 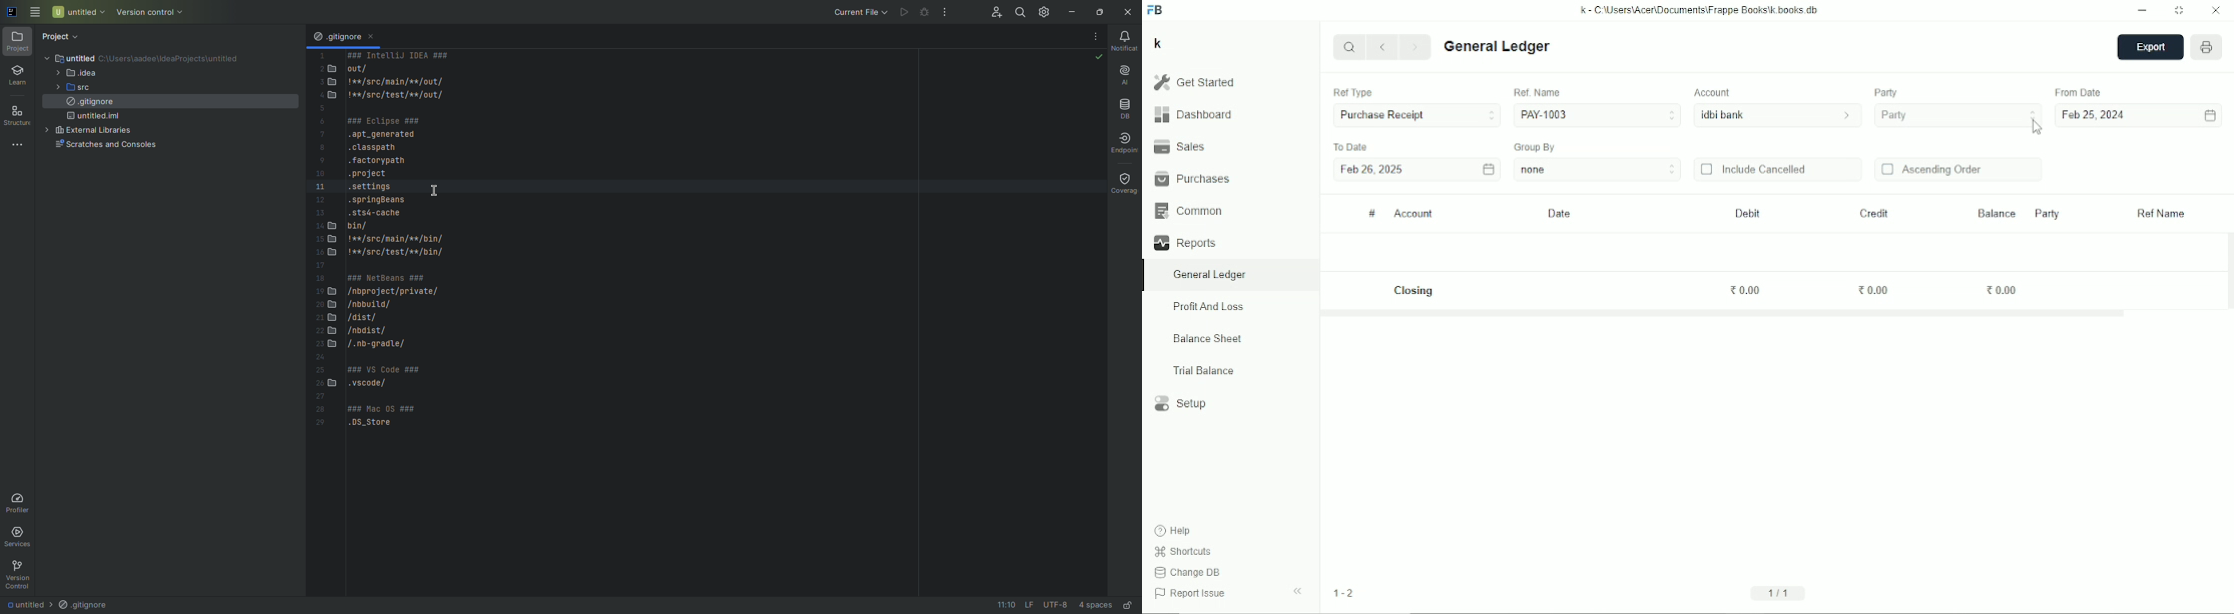 What do you see at coordinates (1175, 531) in the screenshot?
I see `Help` at bounding box center [1175, 531].